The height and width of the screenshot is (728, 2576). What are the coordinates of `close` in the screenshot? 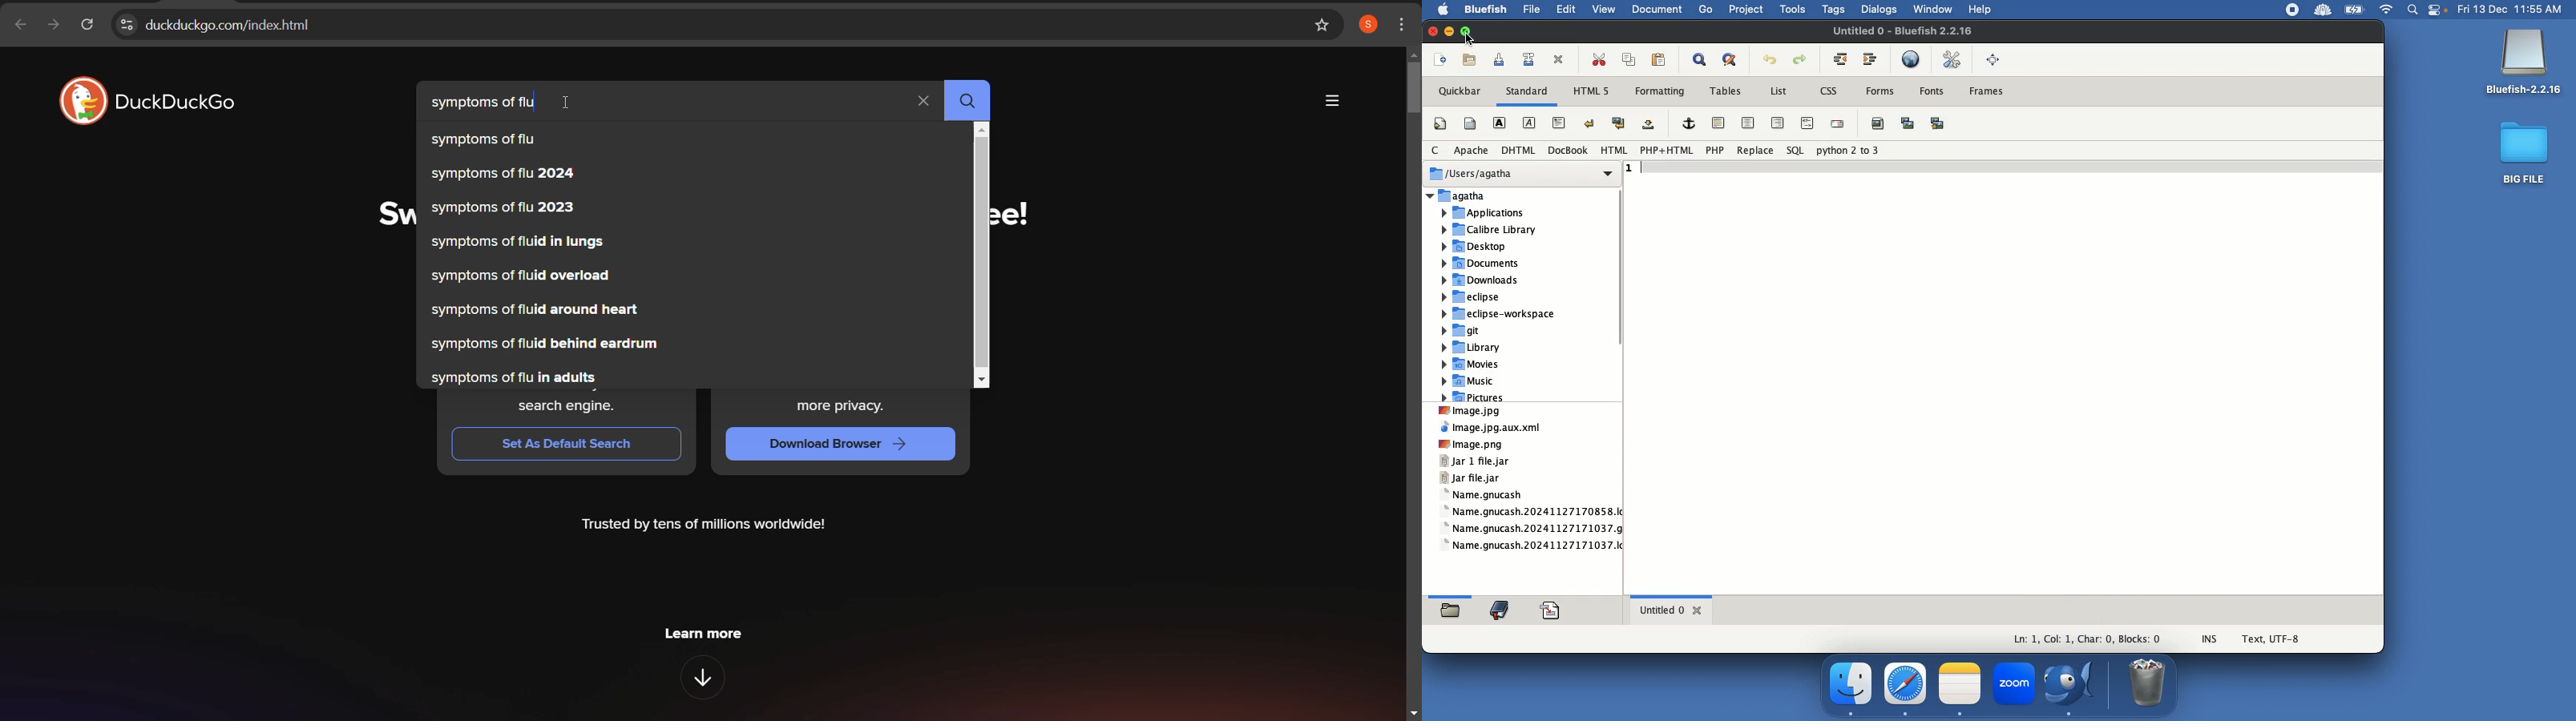 It's located at (1431, 32).